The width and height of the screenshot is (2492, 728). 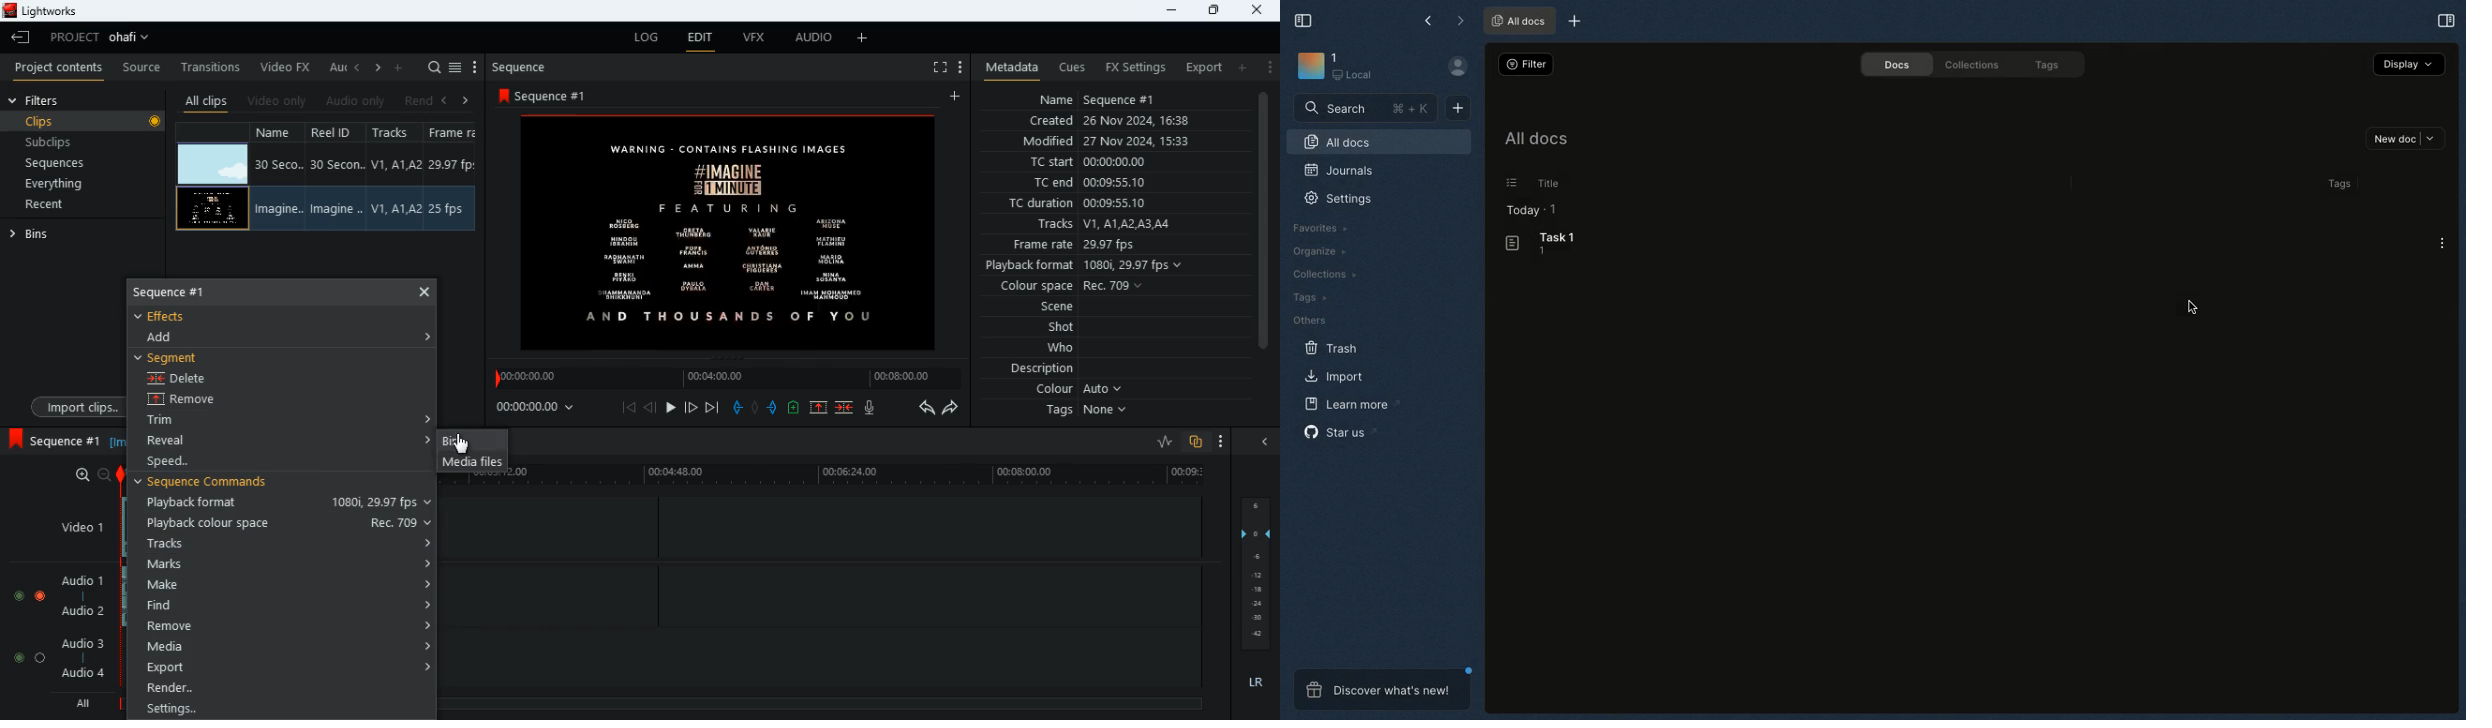 I want to click on pull, so click(x=735, y=407).